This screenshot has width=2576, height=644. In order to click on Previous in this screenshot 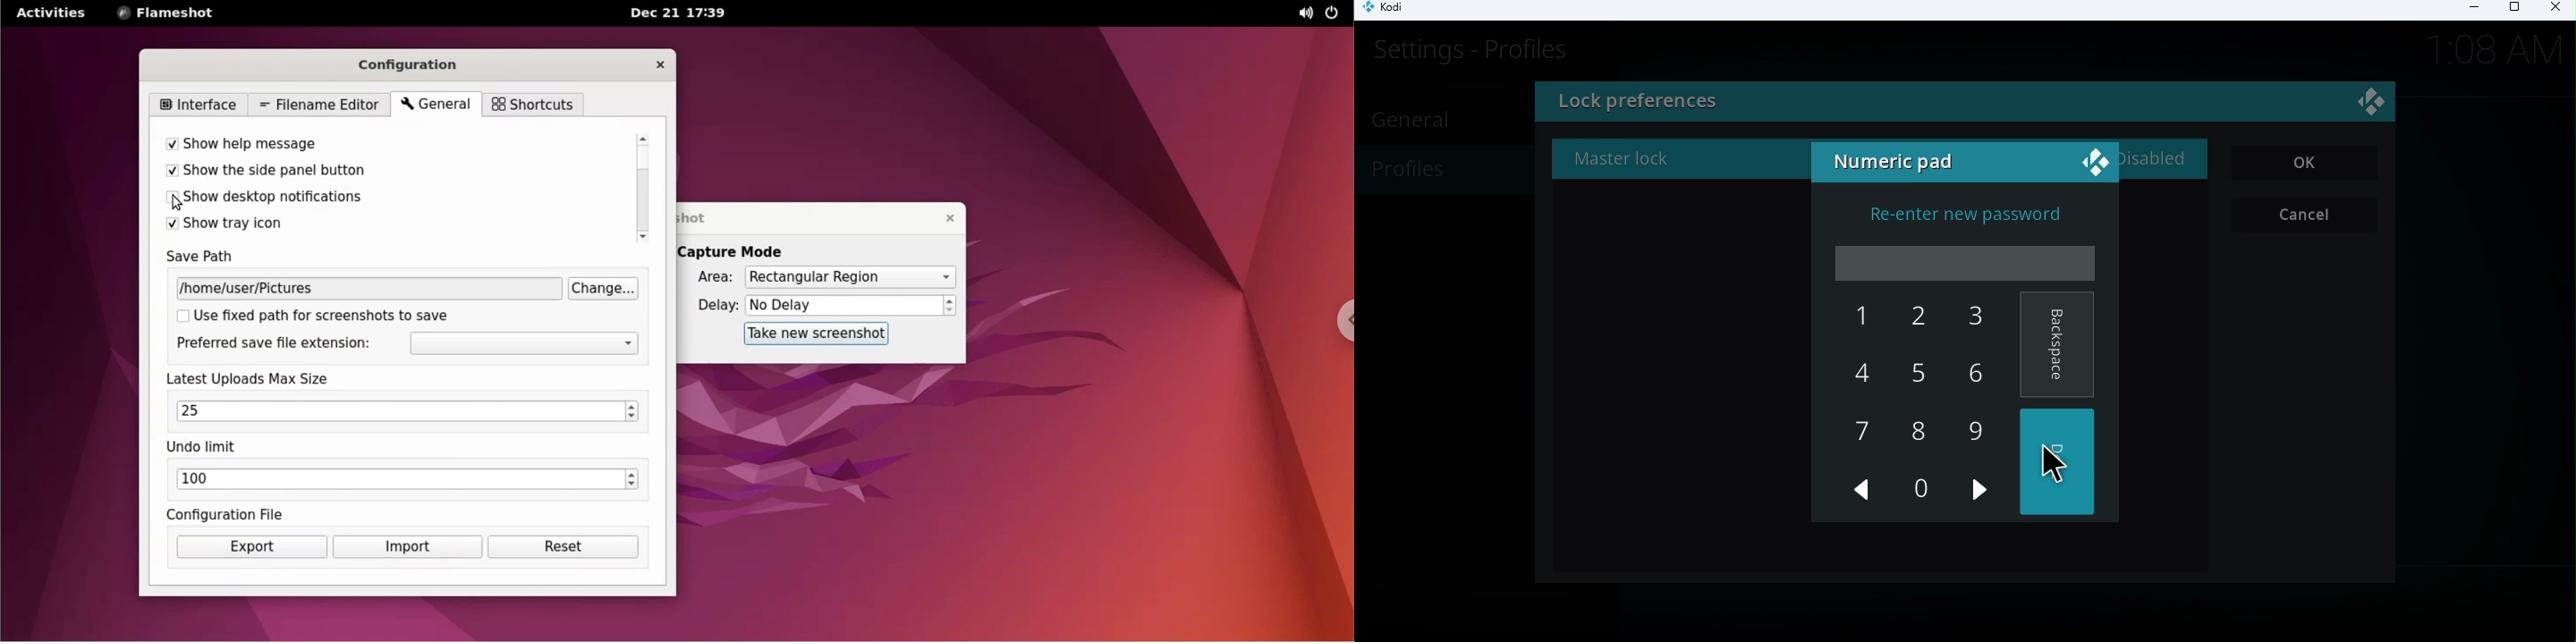, I will do `click(1863, 494)`.